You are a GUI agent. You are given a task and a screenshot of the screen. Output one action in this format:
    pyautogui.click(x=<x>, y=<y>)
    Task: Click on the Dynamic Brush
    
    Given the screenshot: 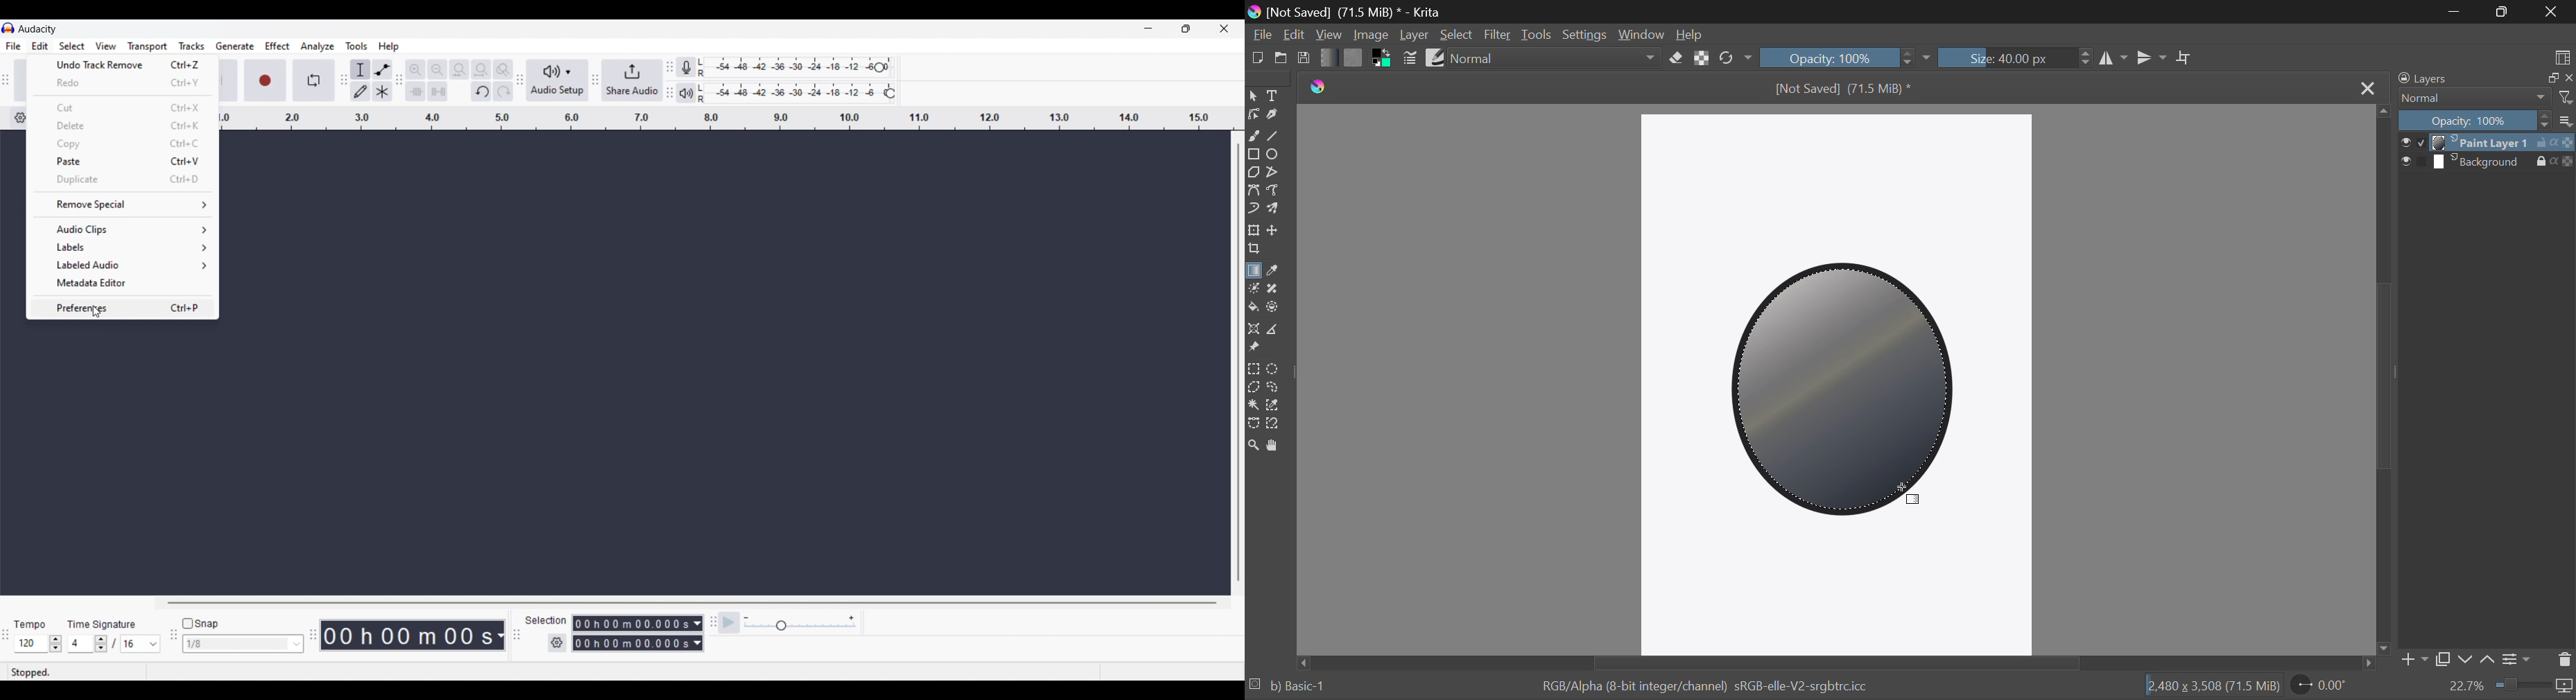 What is the action you would take?
    pyautogui.click(x=1254, y=210)
    